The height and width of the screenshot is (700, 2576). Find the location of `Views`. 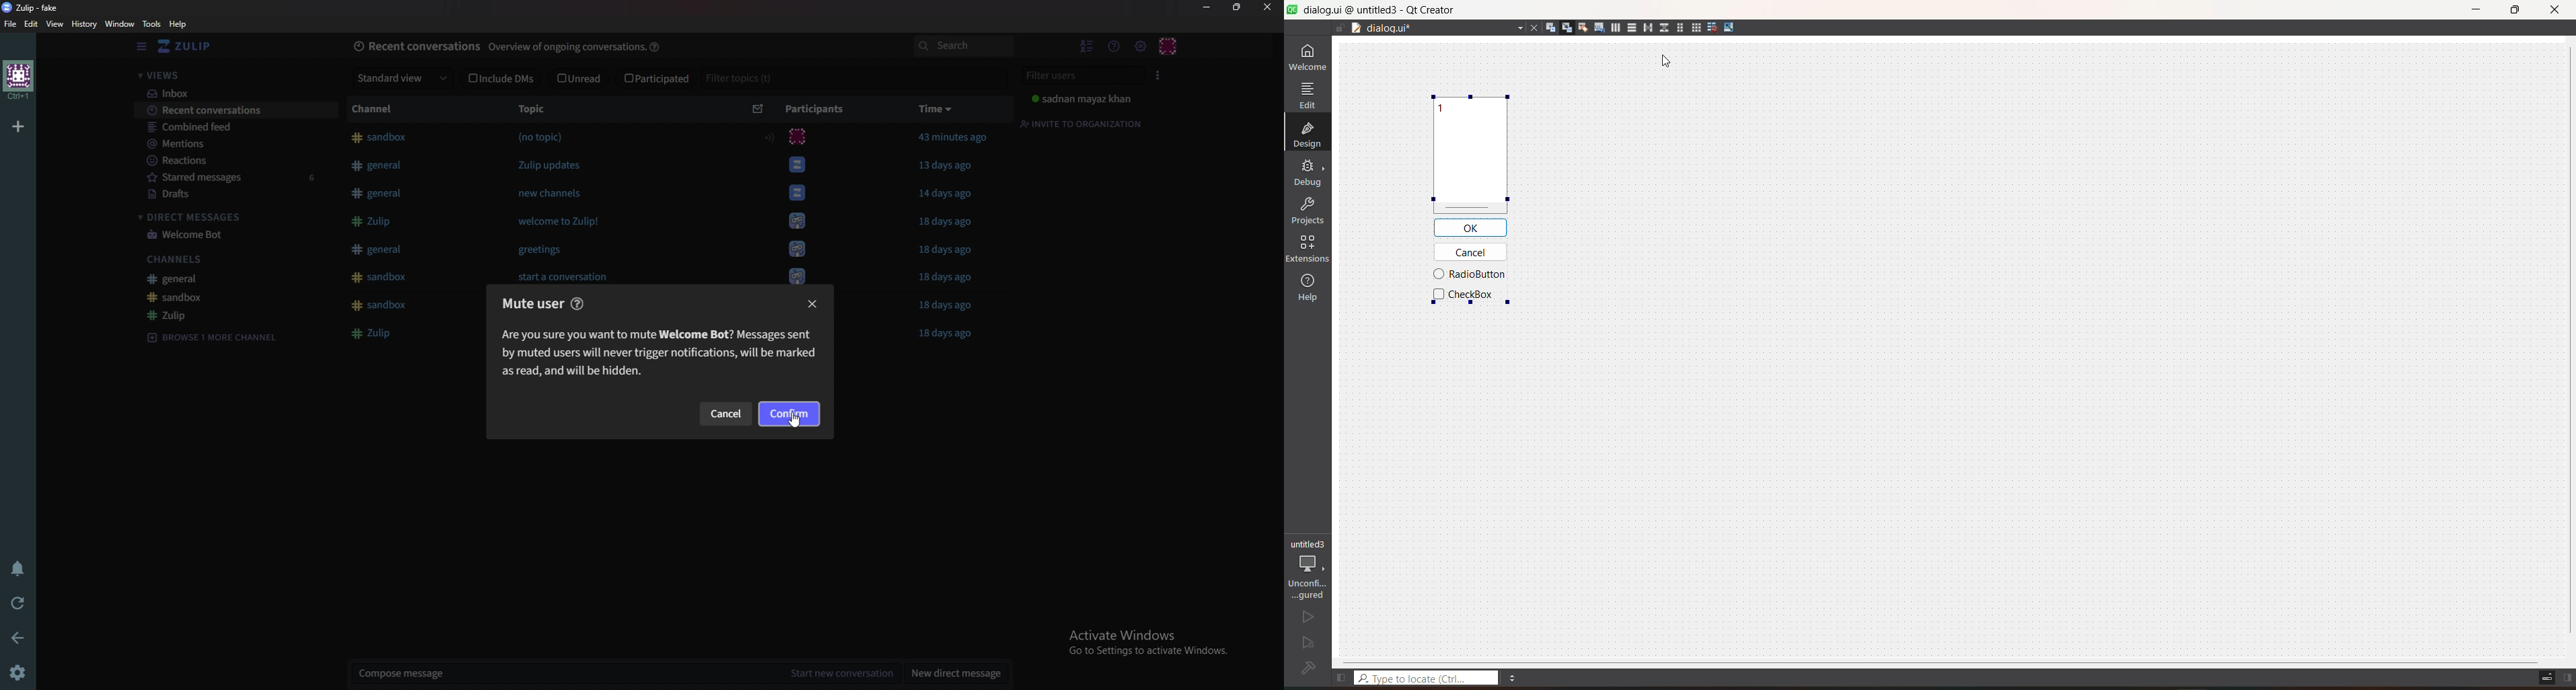

Views is located at coordinates (233, 74).